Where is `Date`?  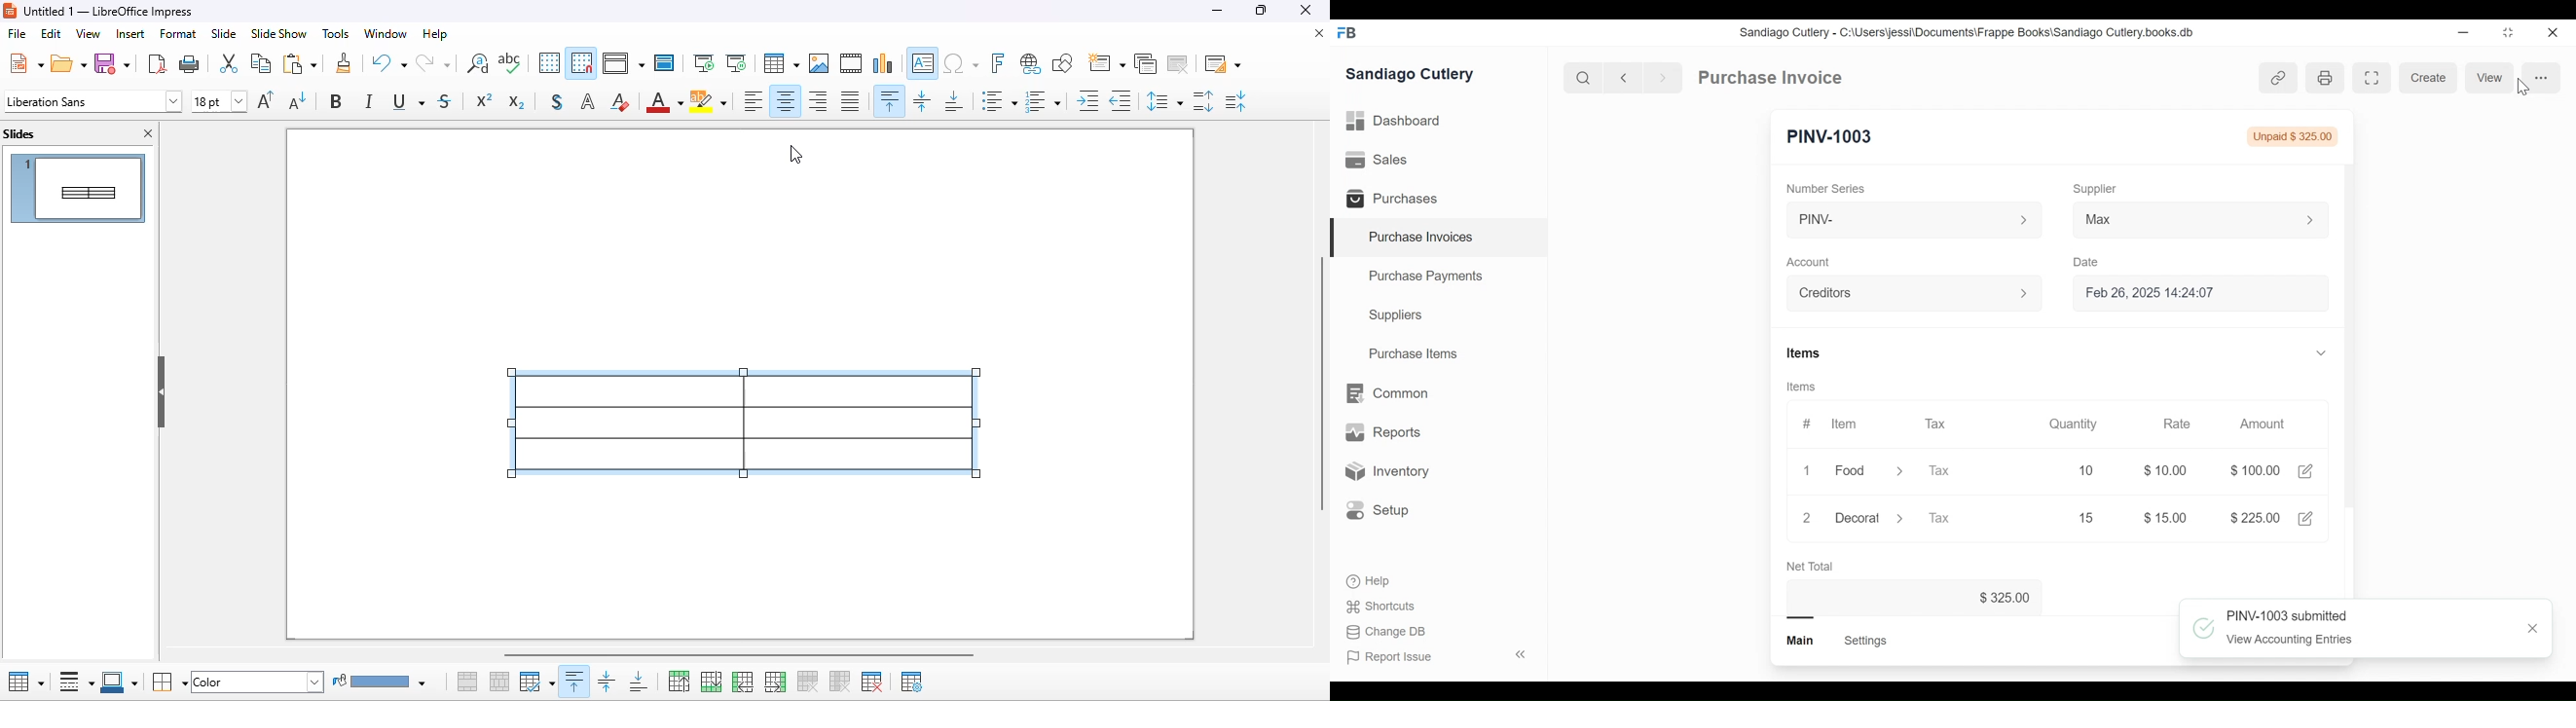 Date is located at coordinates (2087, 262).